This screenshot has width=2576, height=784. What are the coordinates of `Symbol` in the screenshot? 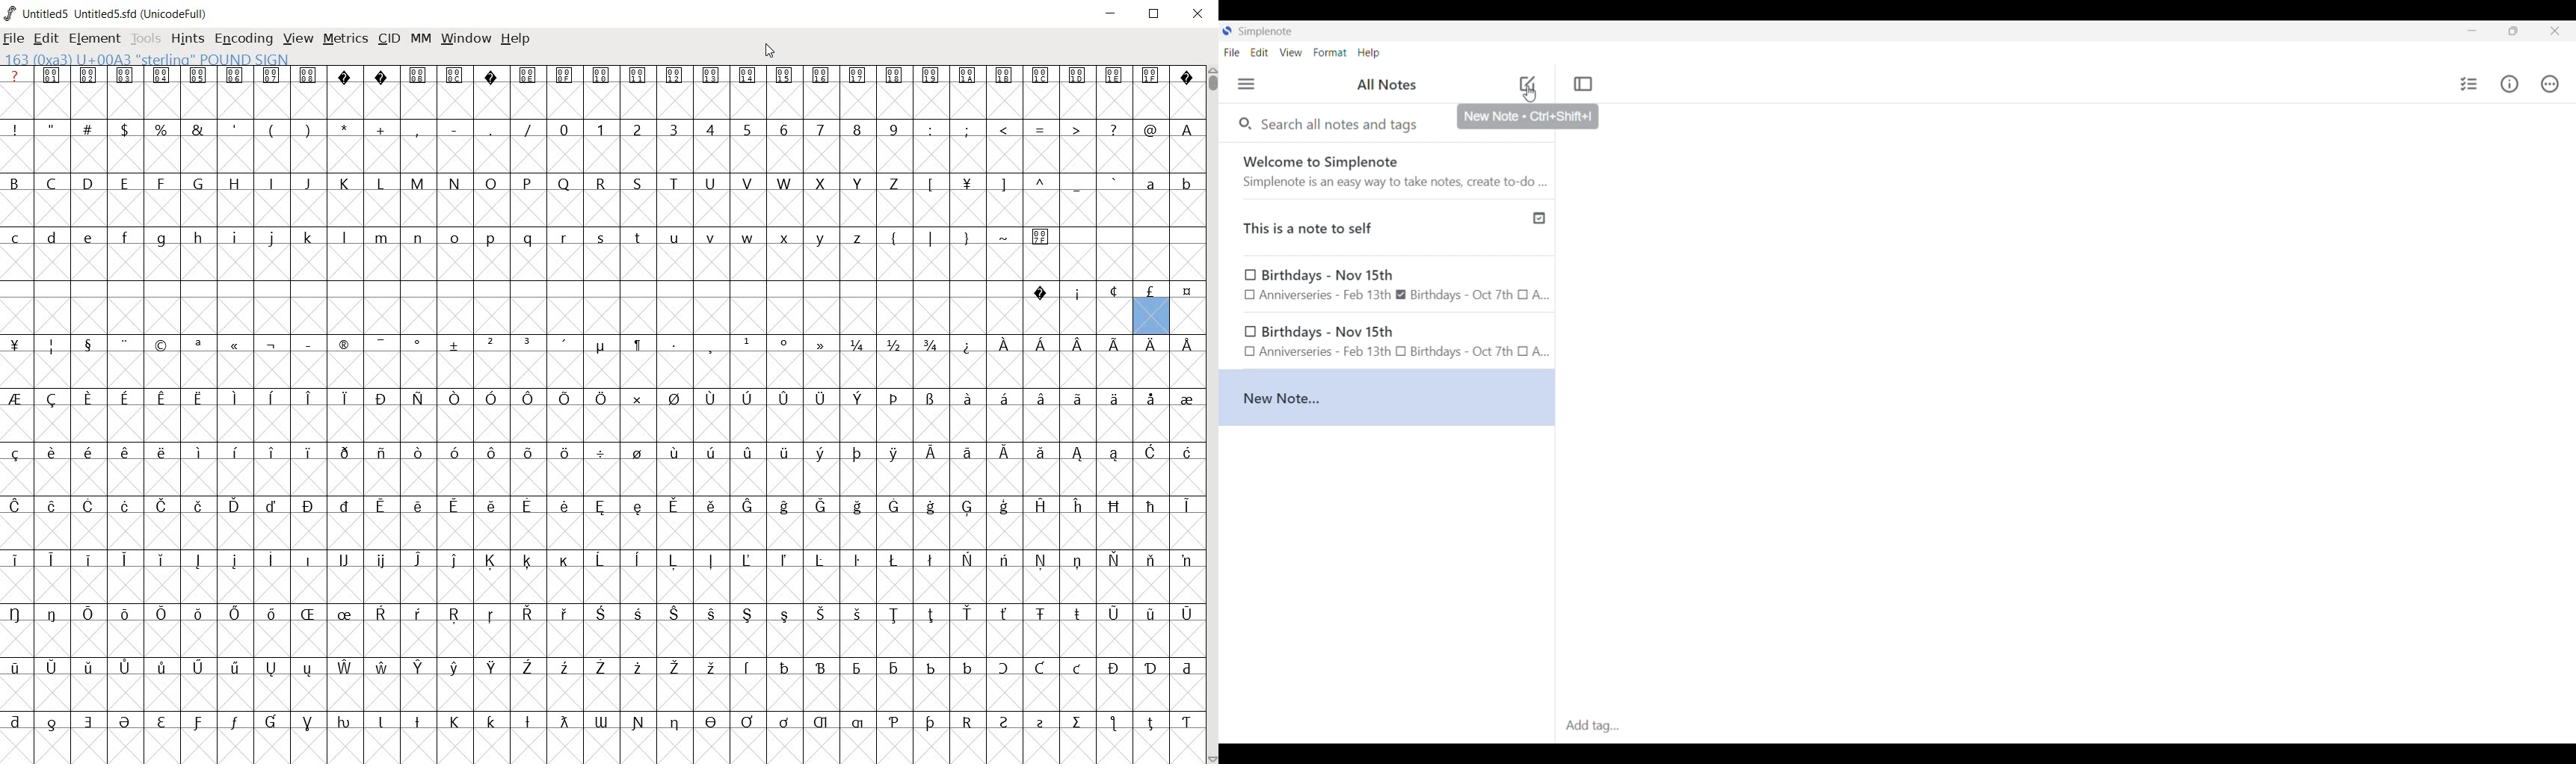 It's located at (603, 345).